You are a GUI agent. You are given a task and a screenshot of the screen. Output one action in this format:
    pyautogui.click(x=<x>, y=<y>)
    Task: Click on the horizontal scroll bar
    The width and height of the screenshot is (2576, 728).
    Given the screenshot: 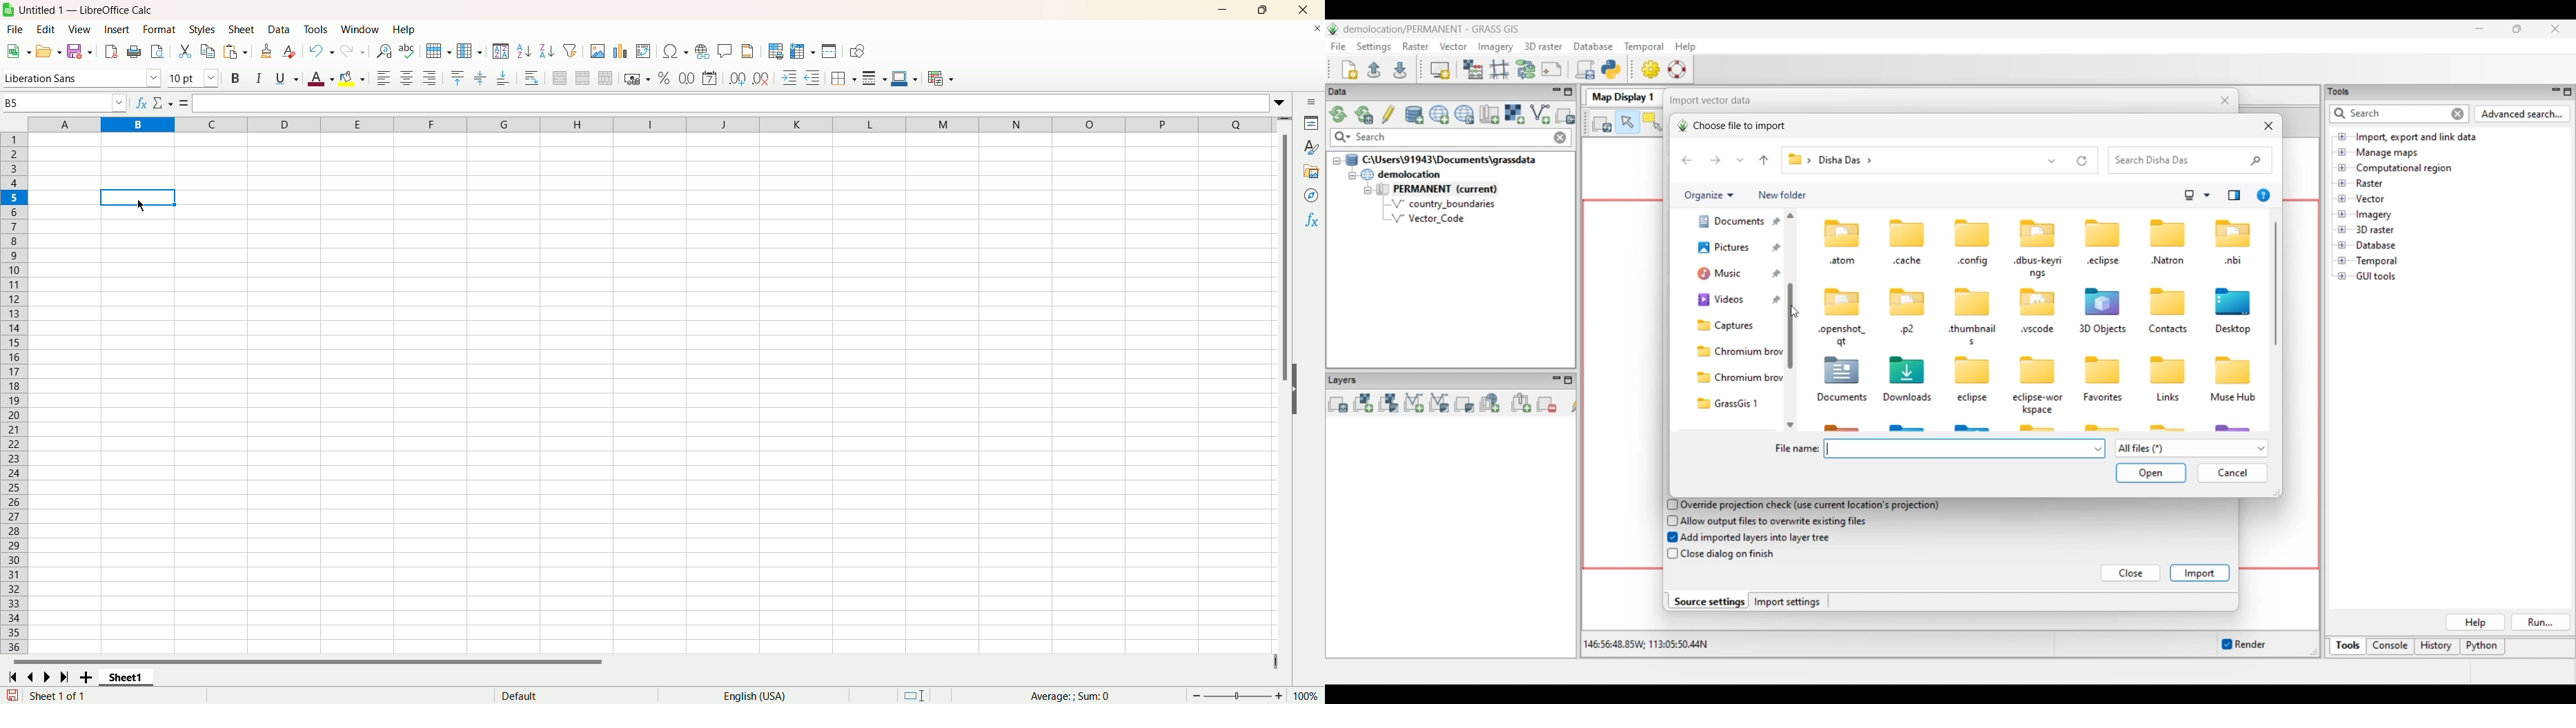 What is the action you would take?
    pyautogui.click(x=647, y=663)
    